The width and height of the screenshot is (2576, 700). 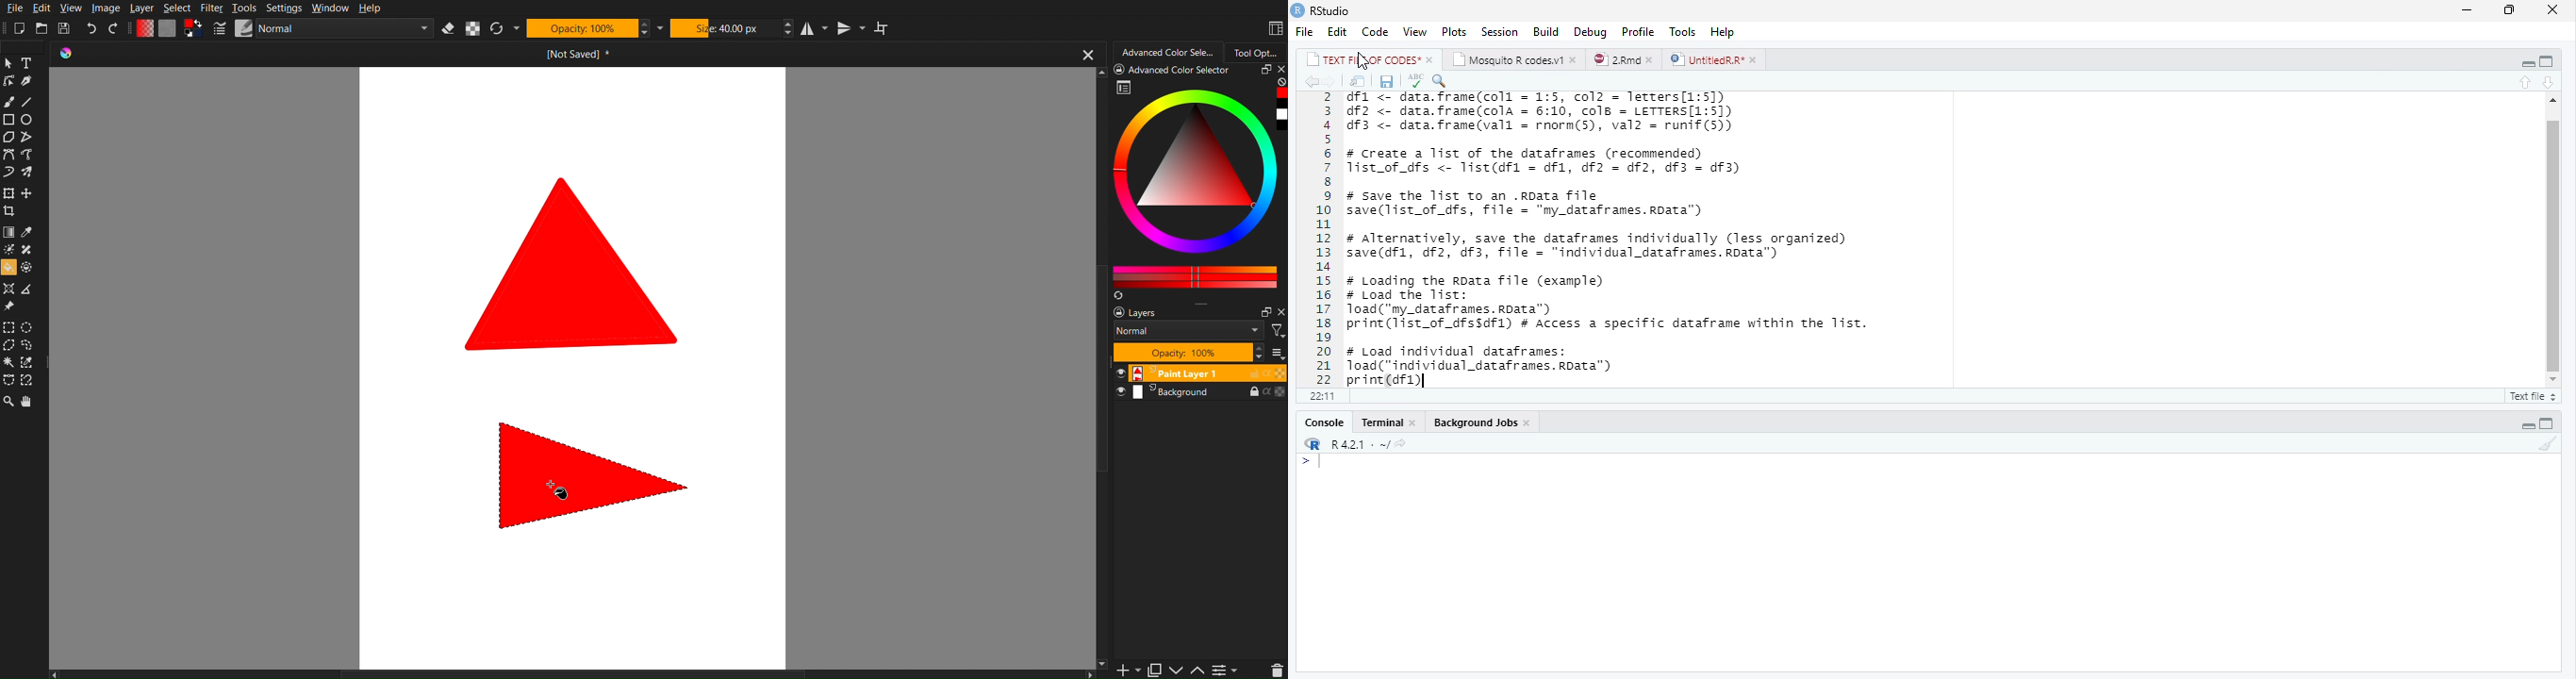 What do you see at coordinates (1323, 11) in the screenshot?
I see `RStudio` at bounding box center [1323, 11].